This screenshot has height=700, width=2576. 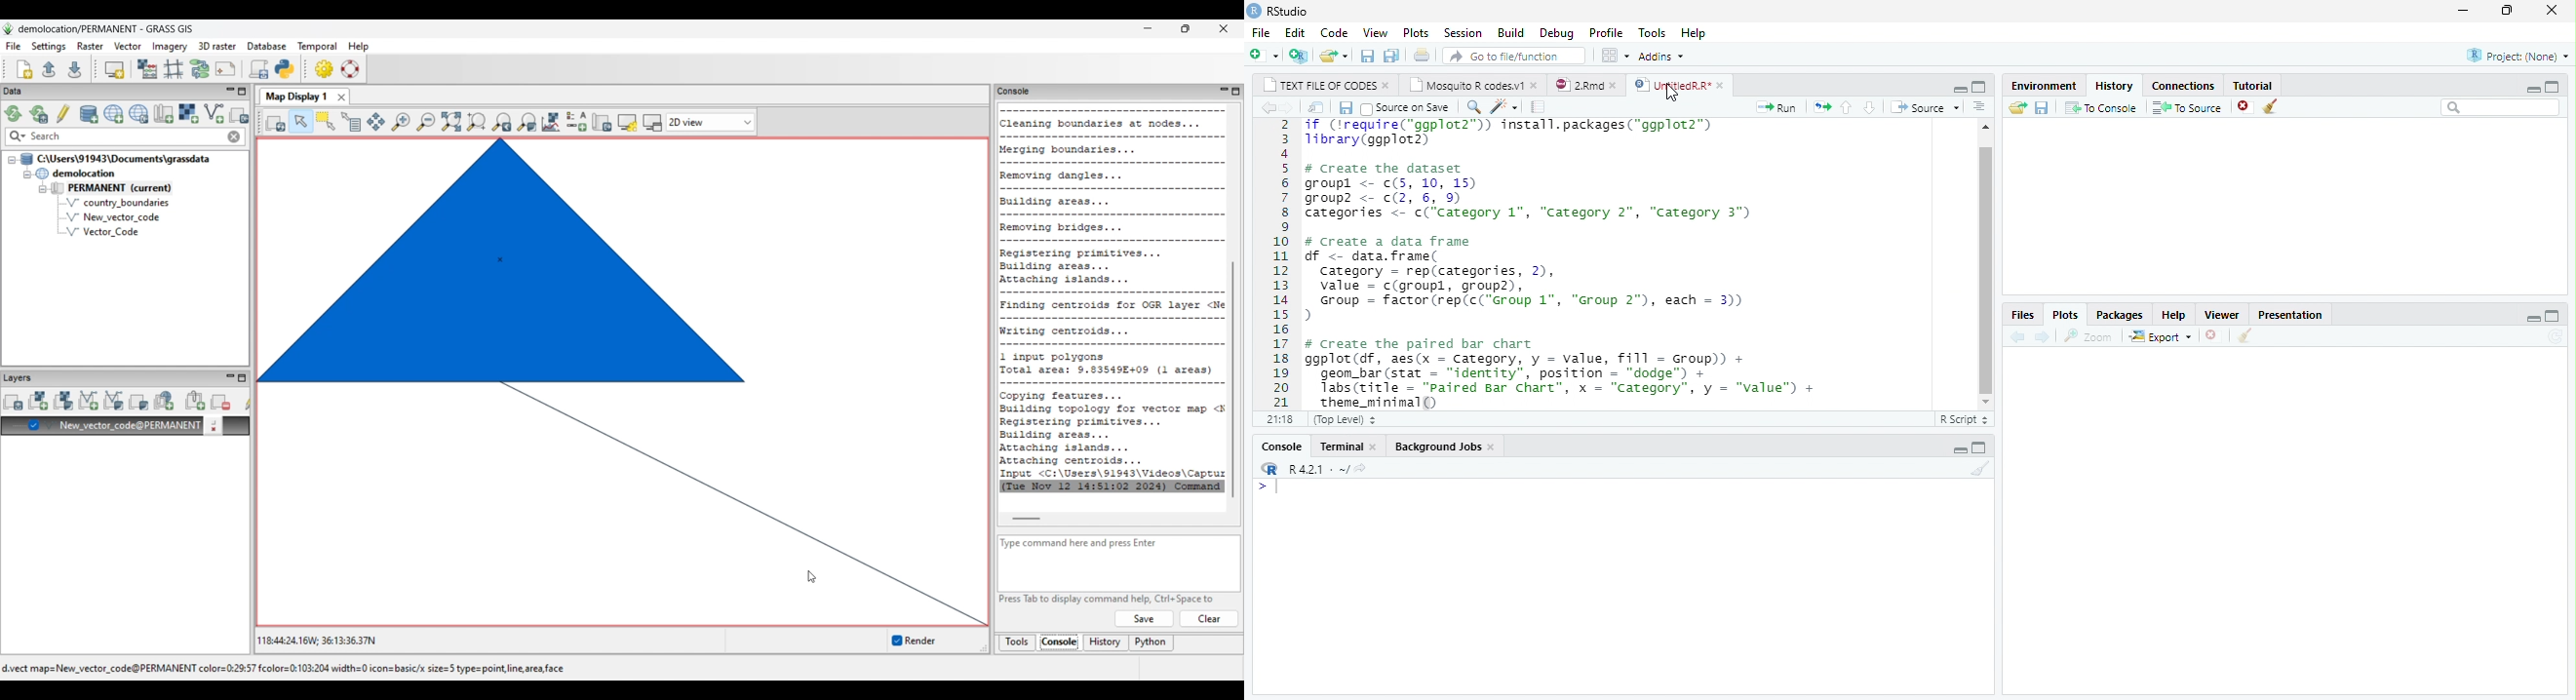 What do you see at coordinates (2247, 336) in the screenshot?
I see `clean` at bounding box center [2247, 336].